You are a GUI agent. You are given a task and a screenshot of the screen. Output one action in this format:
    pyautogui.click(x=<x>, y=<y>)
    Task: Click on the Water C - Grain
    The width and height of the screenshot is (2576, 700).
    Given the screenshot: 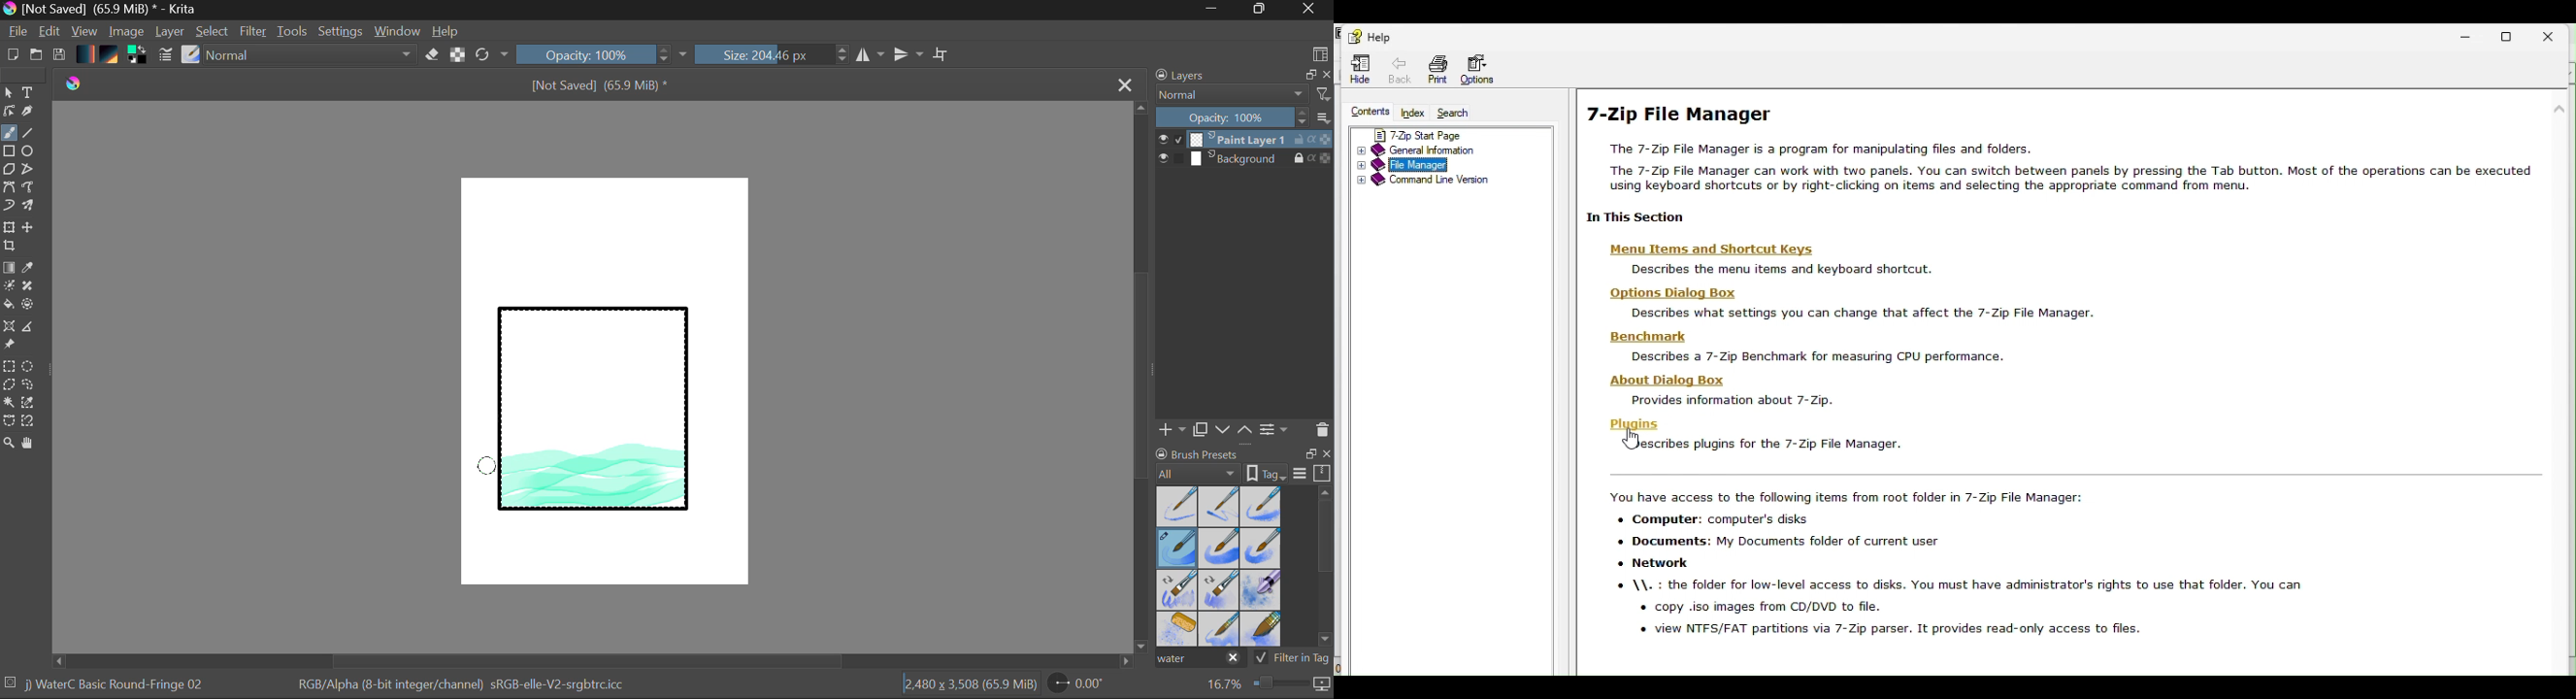 What is the action you would take?
    pyautogui.click(x=1220, y=549)
    